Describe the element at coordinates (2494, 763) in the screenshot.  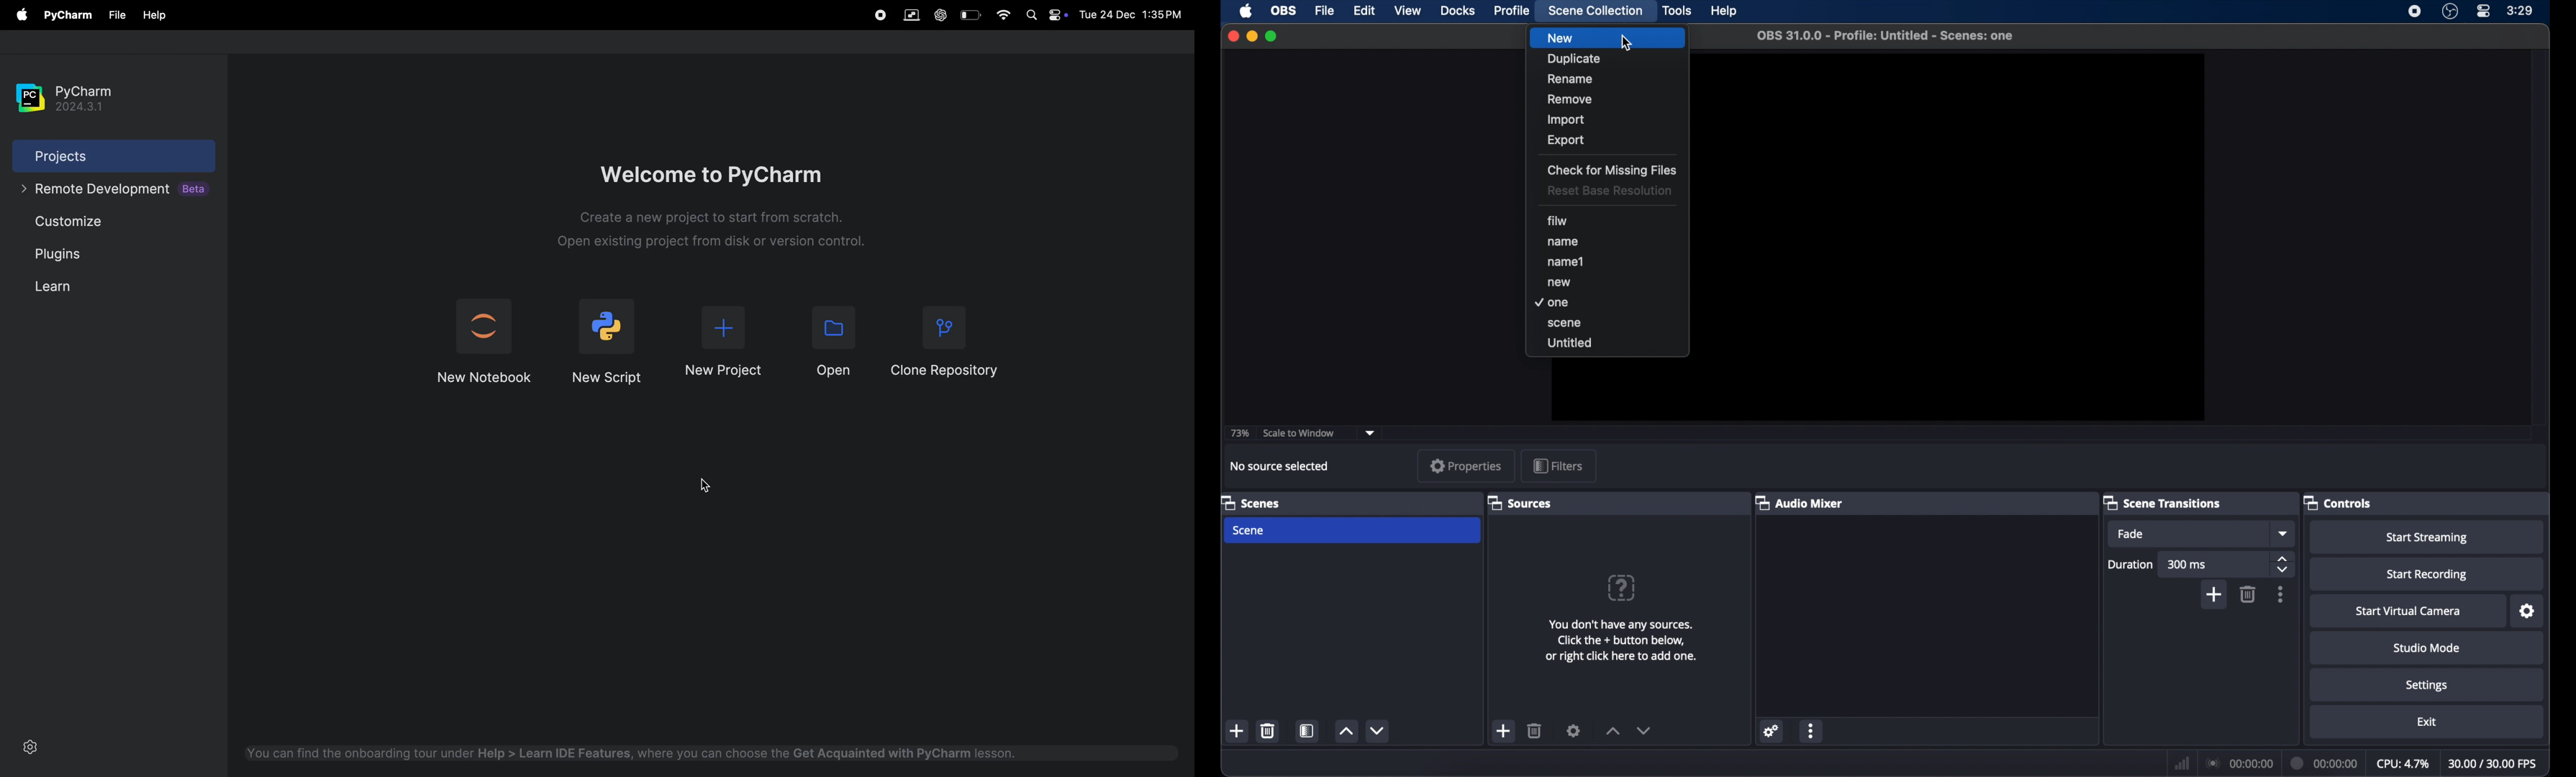
I see `fps` at that location.